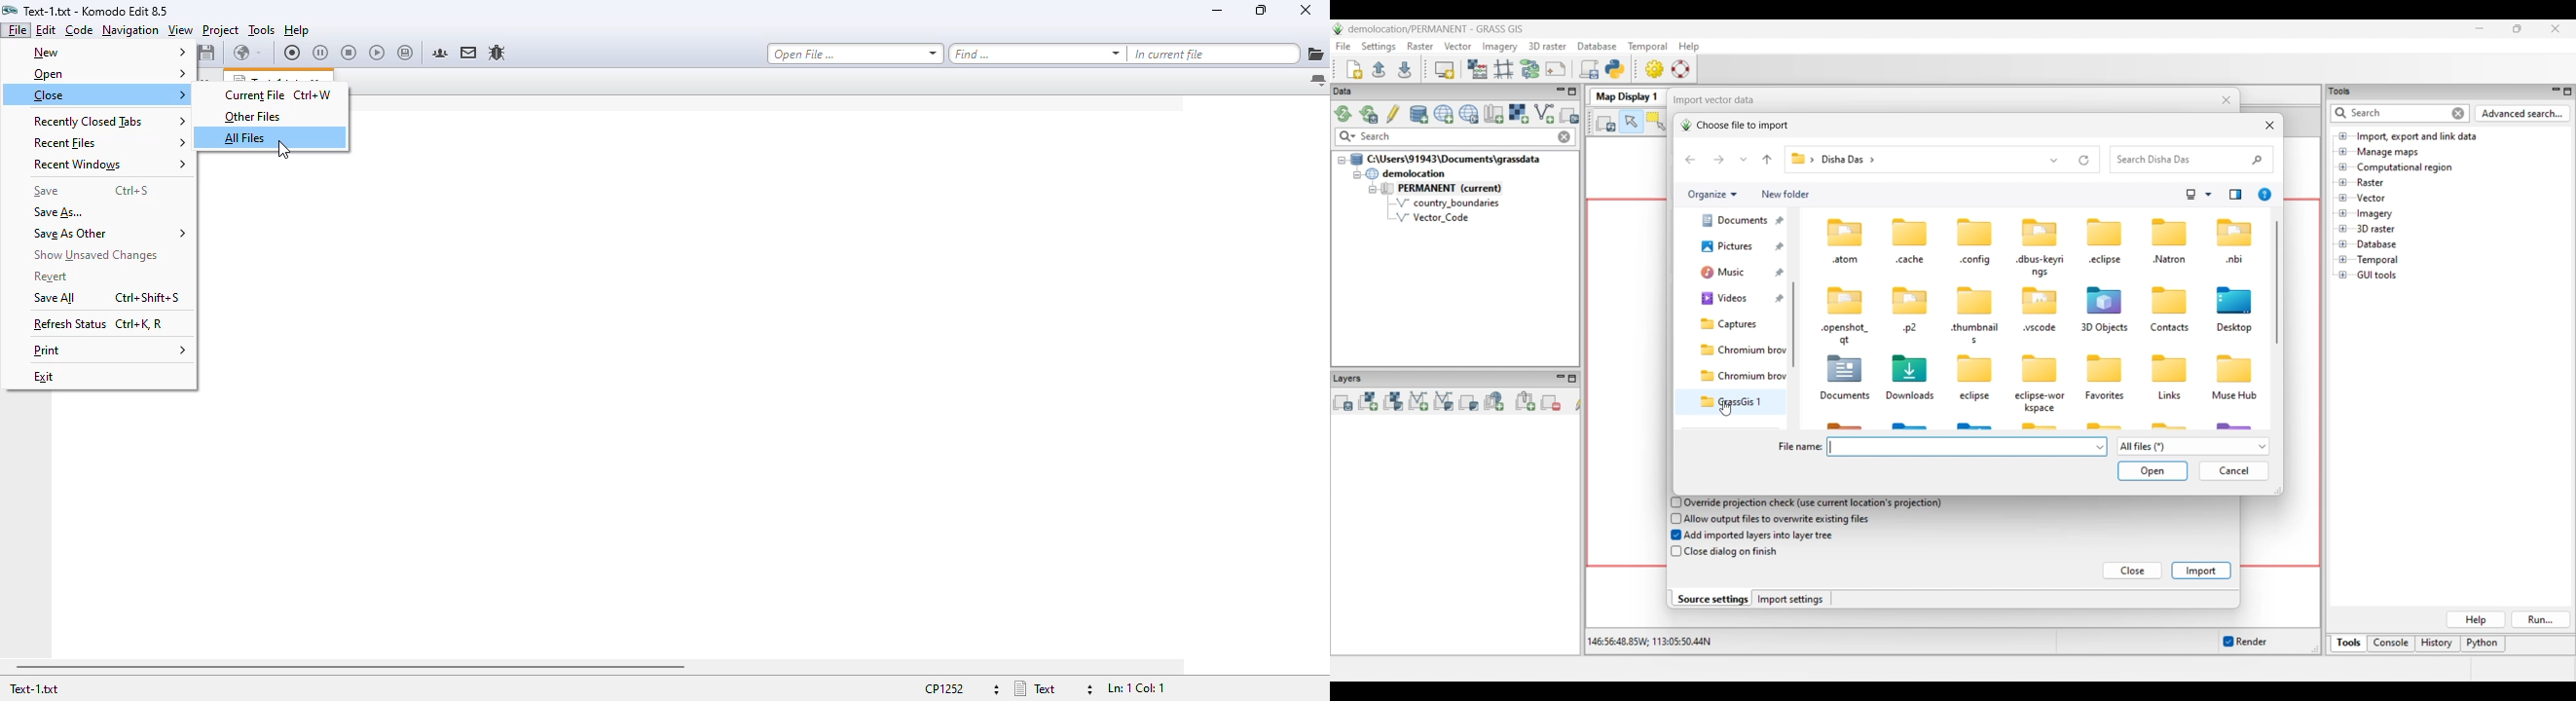  Describe the element at coordinates (247, 53) in the screenshot. I see `preview buffer in browser` at that location.